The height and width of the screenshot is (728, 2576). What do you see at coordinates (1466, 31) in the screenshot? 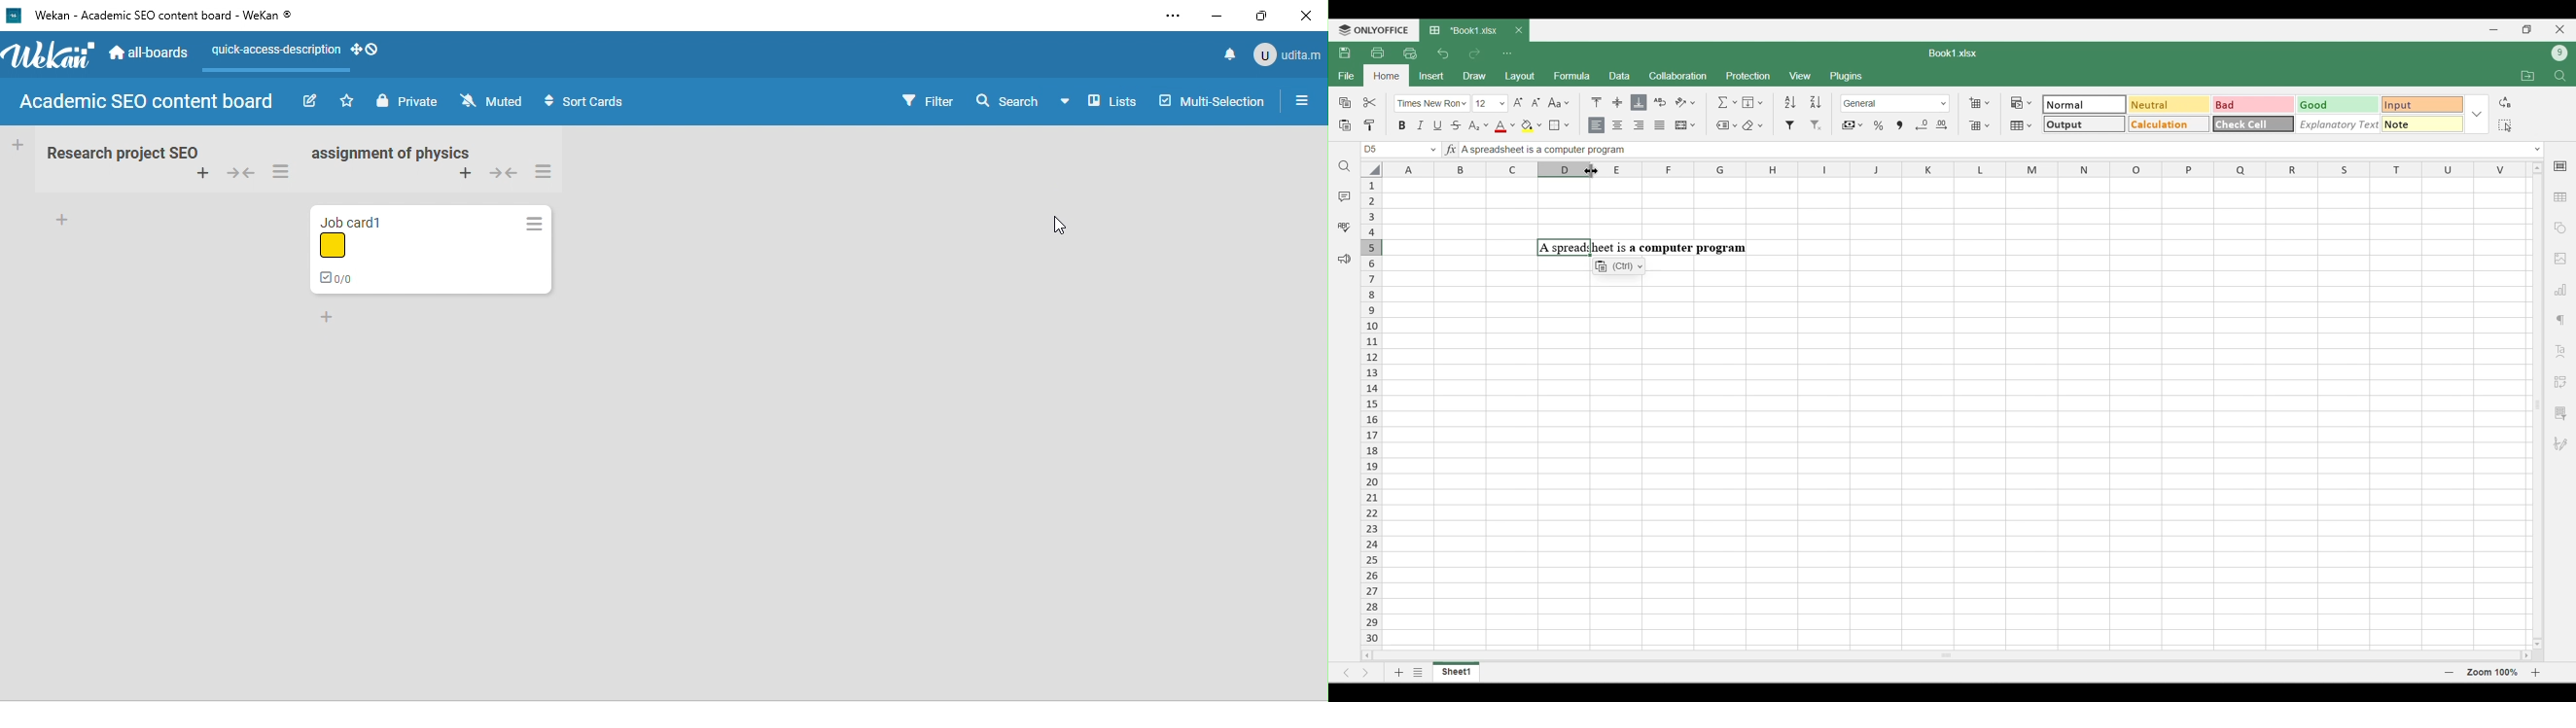
I see `Current sheet` at bounding box center [1466, 31].